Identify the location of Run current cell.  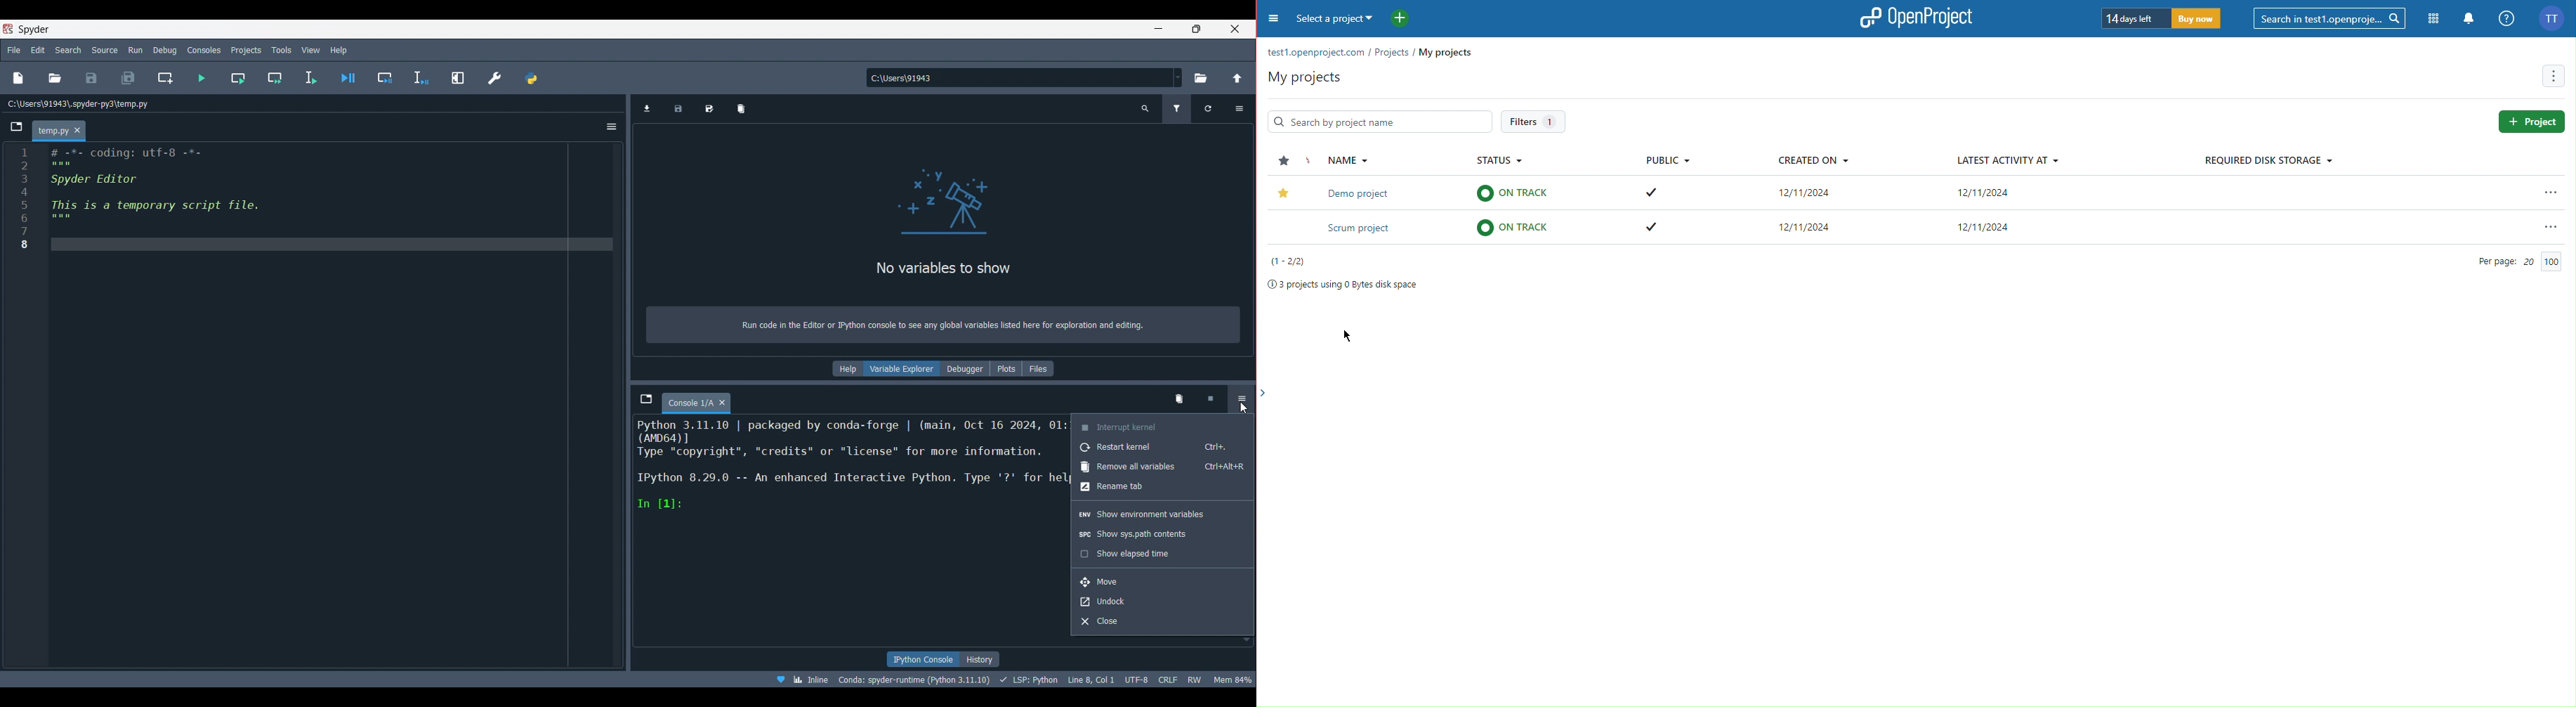
(238, 77).